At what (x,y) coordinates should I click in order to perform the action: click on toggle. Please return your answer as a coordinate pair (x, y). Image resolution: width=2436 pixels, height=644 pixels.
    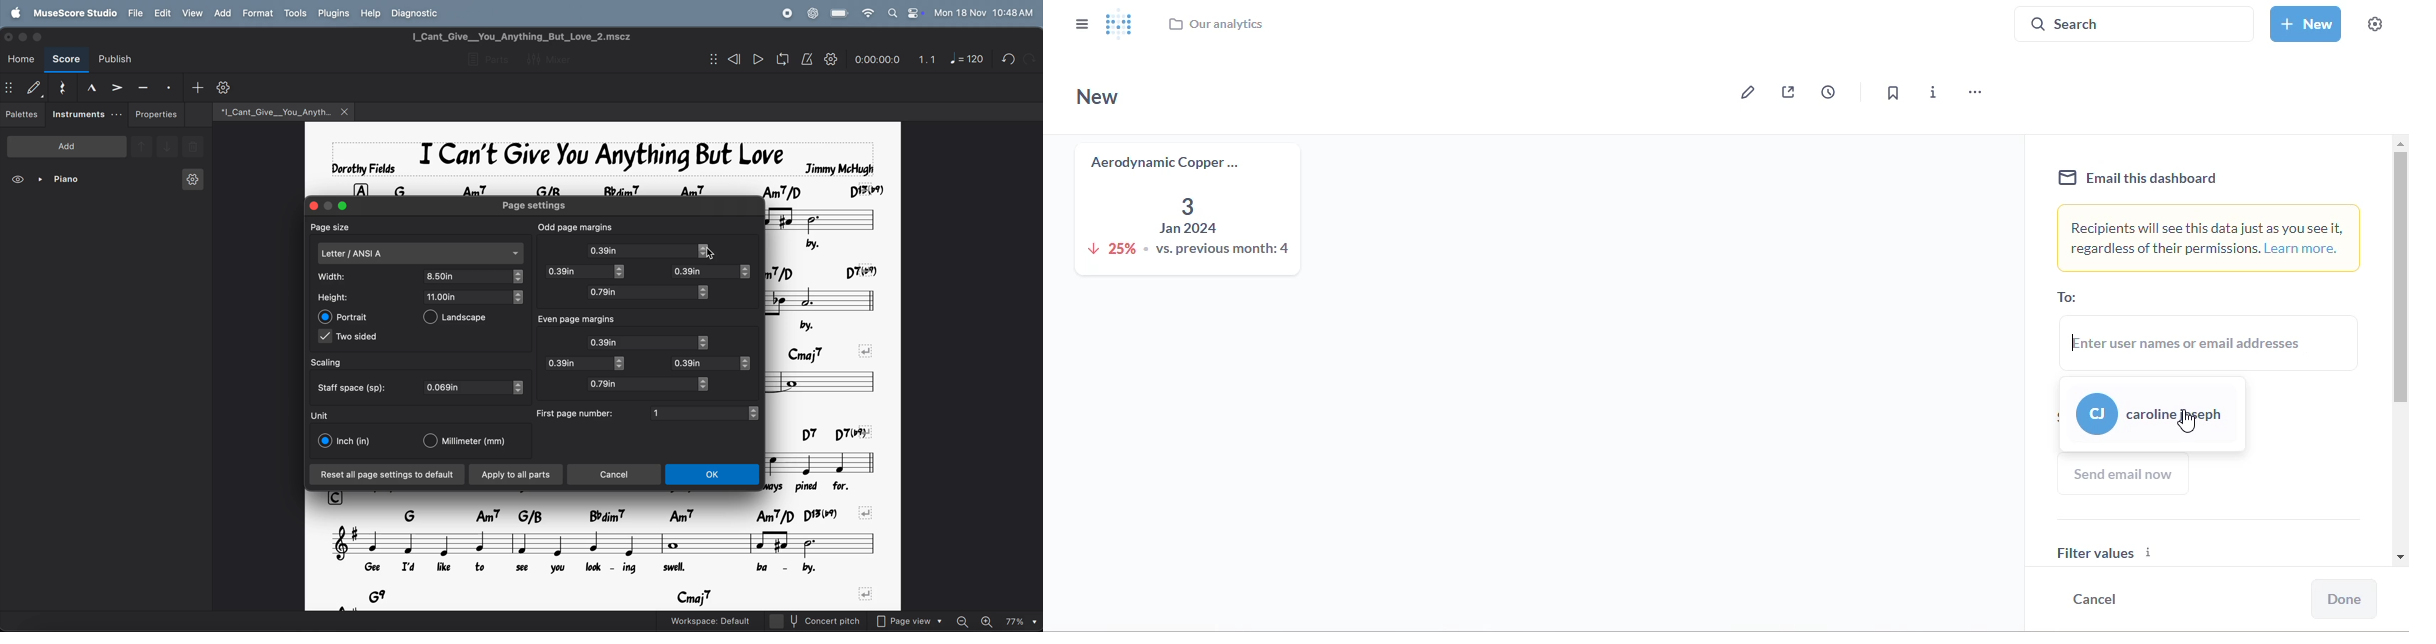
    Looking at the image, I should click on (747, 364).